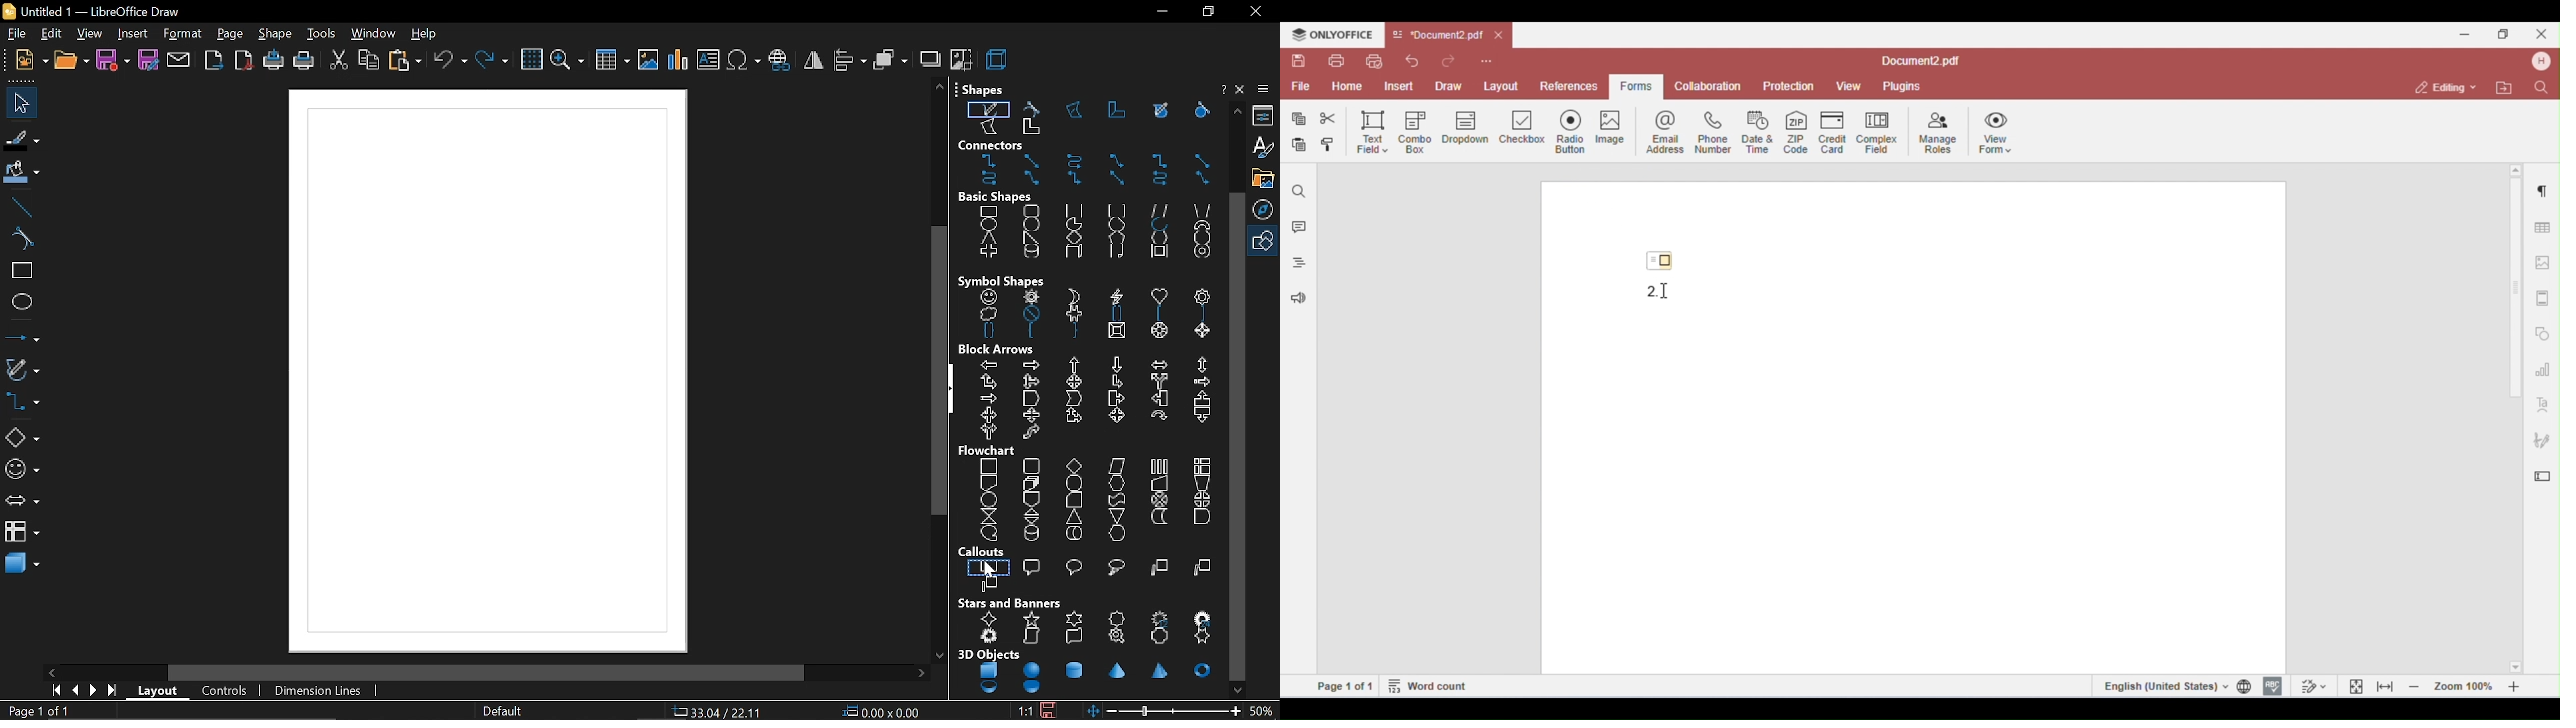  Describe the element at coordinates (1071, 500) in the screenshot. I see `card` at that location.